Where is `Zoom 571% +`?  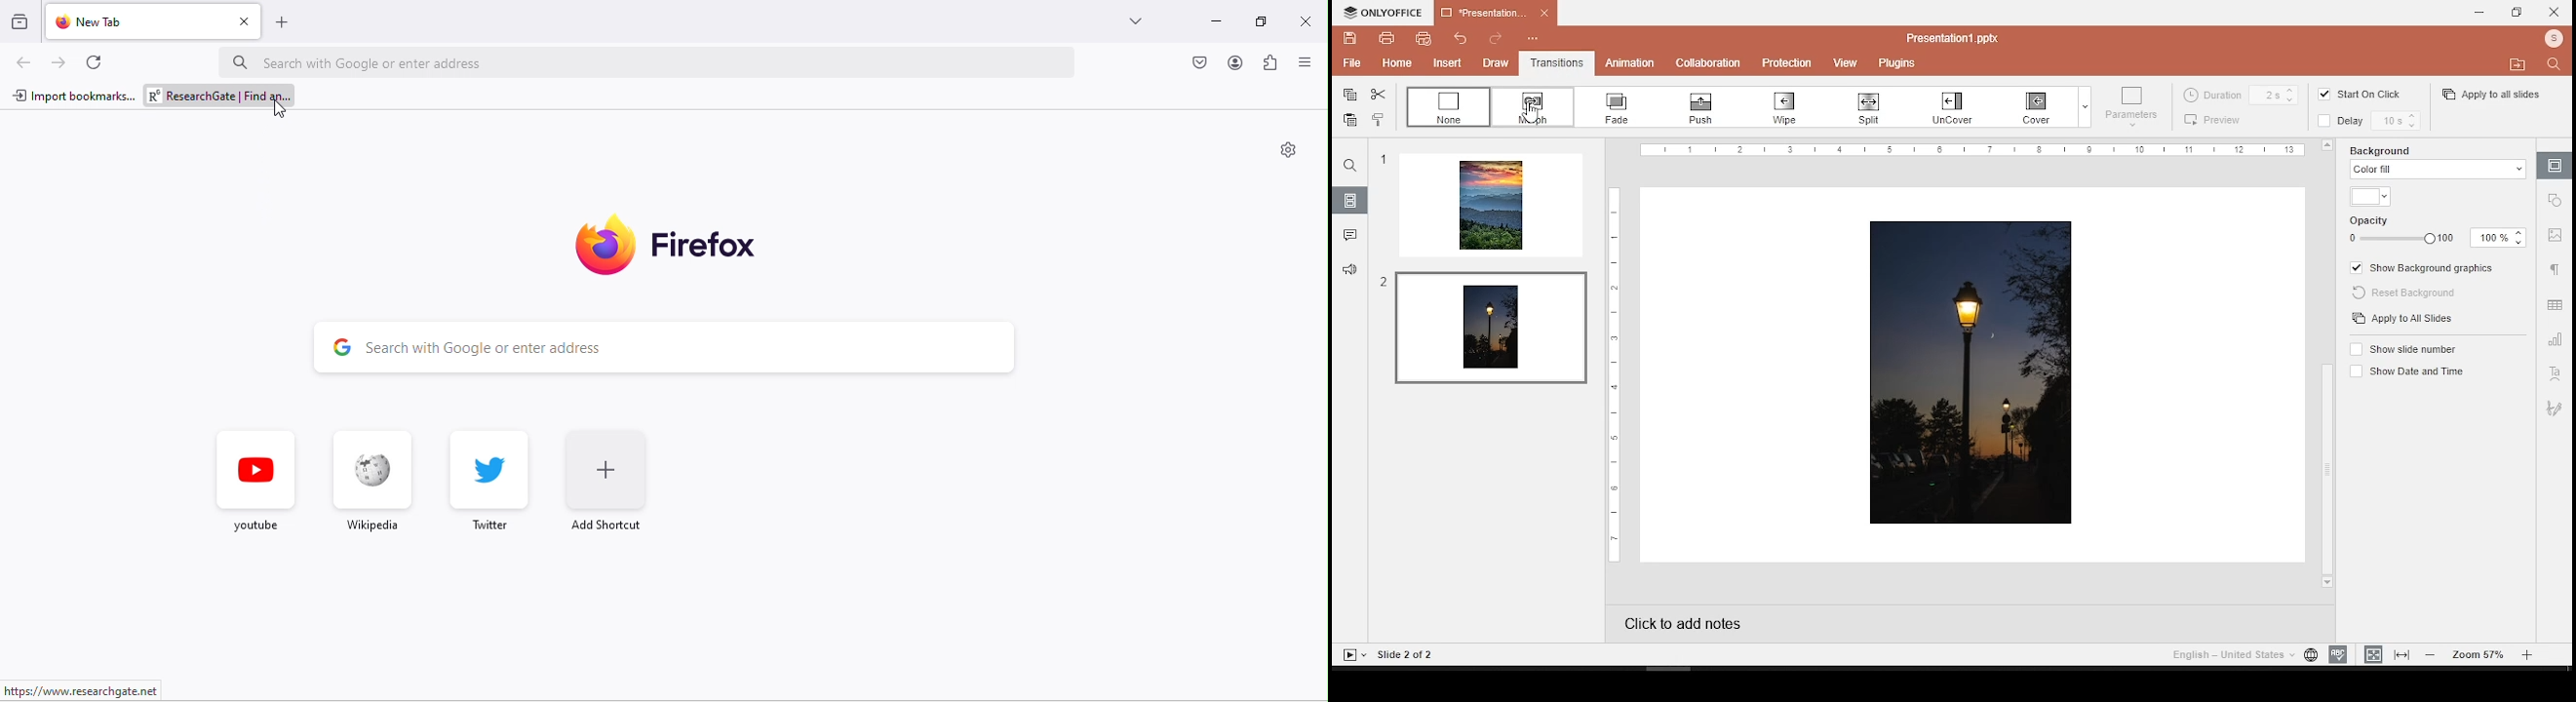
Zoom 571% + is located at coordinates (2479, 655).